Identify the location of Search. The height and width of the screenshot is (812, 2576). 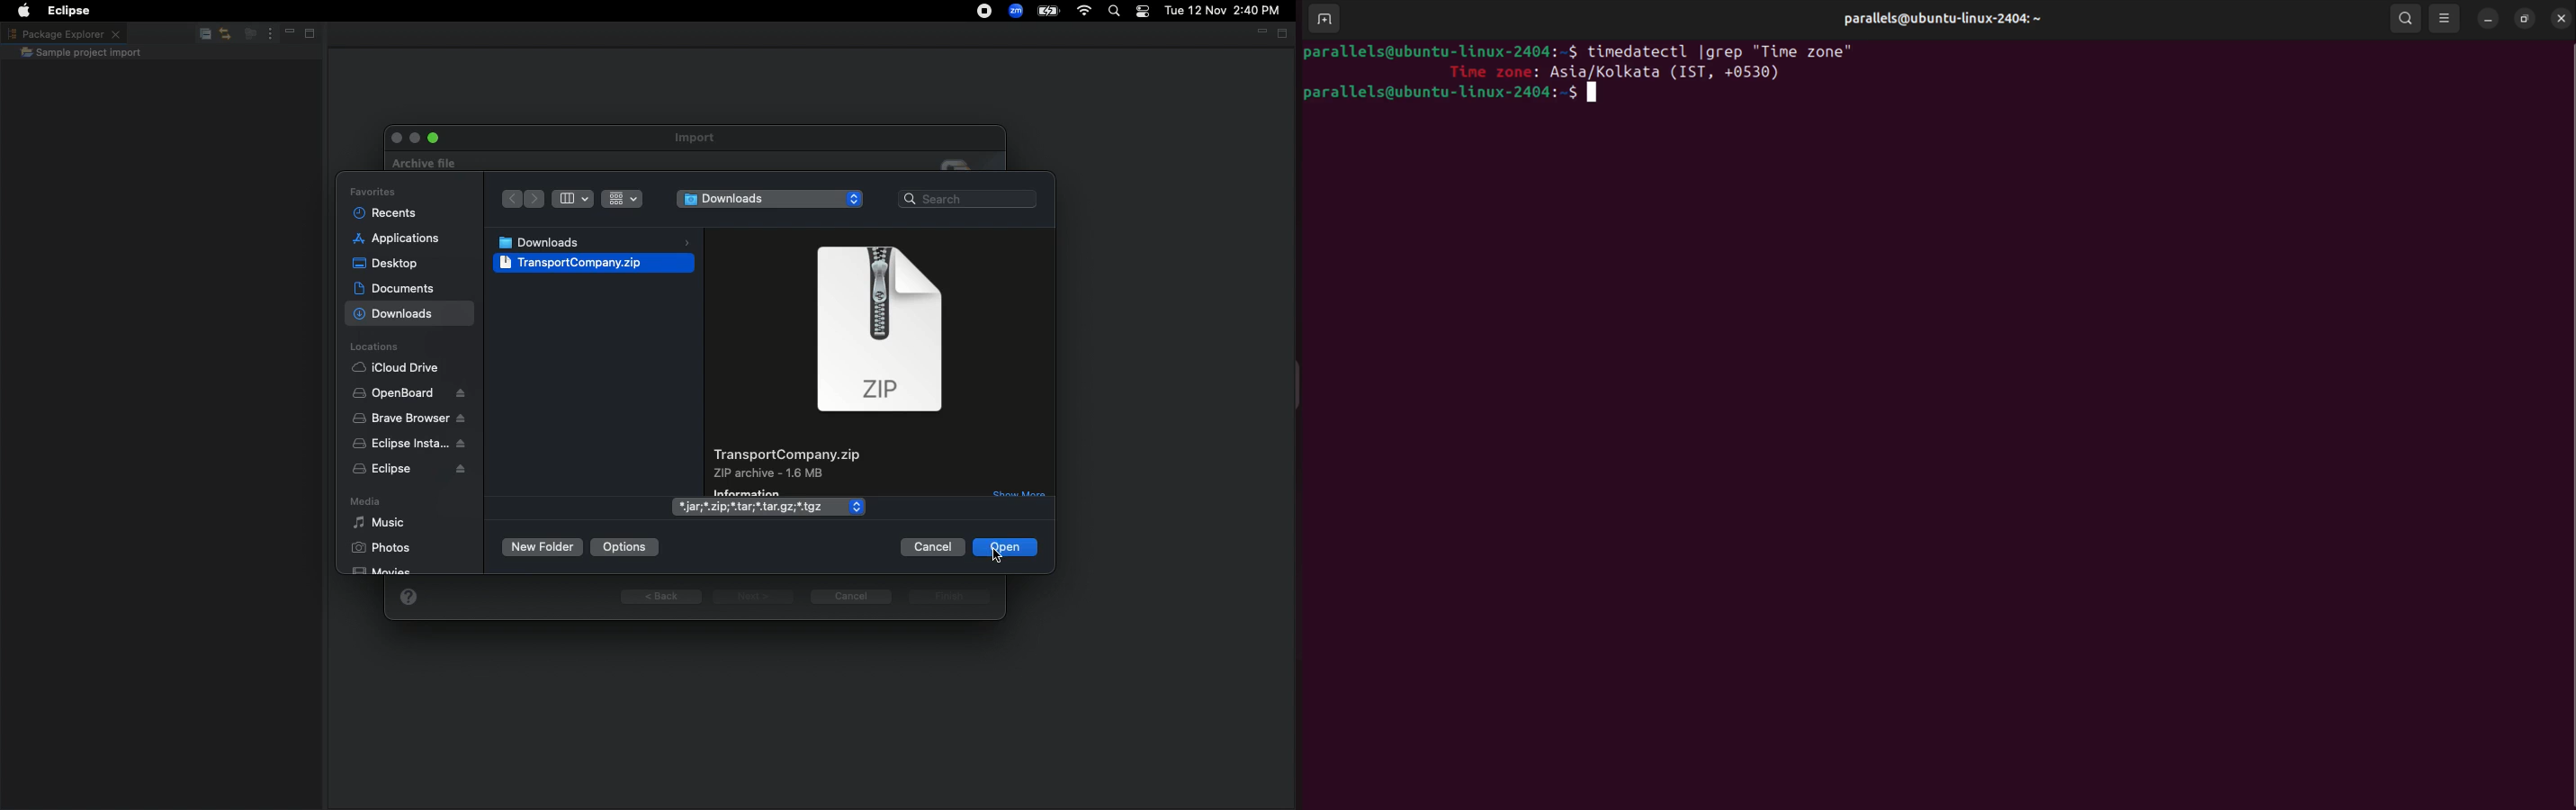
(1112, 12).